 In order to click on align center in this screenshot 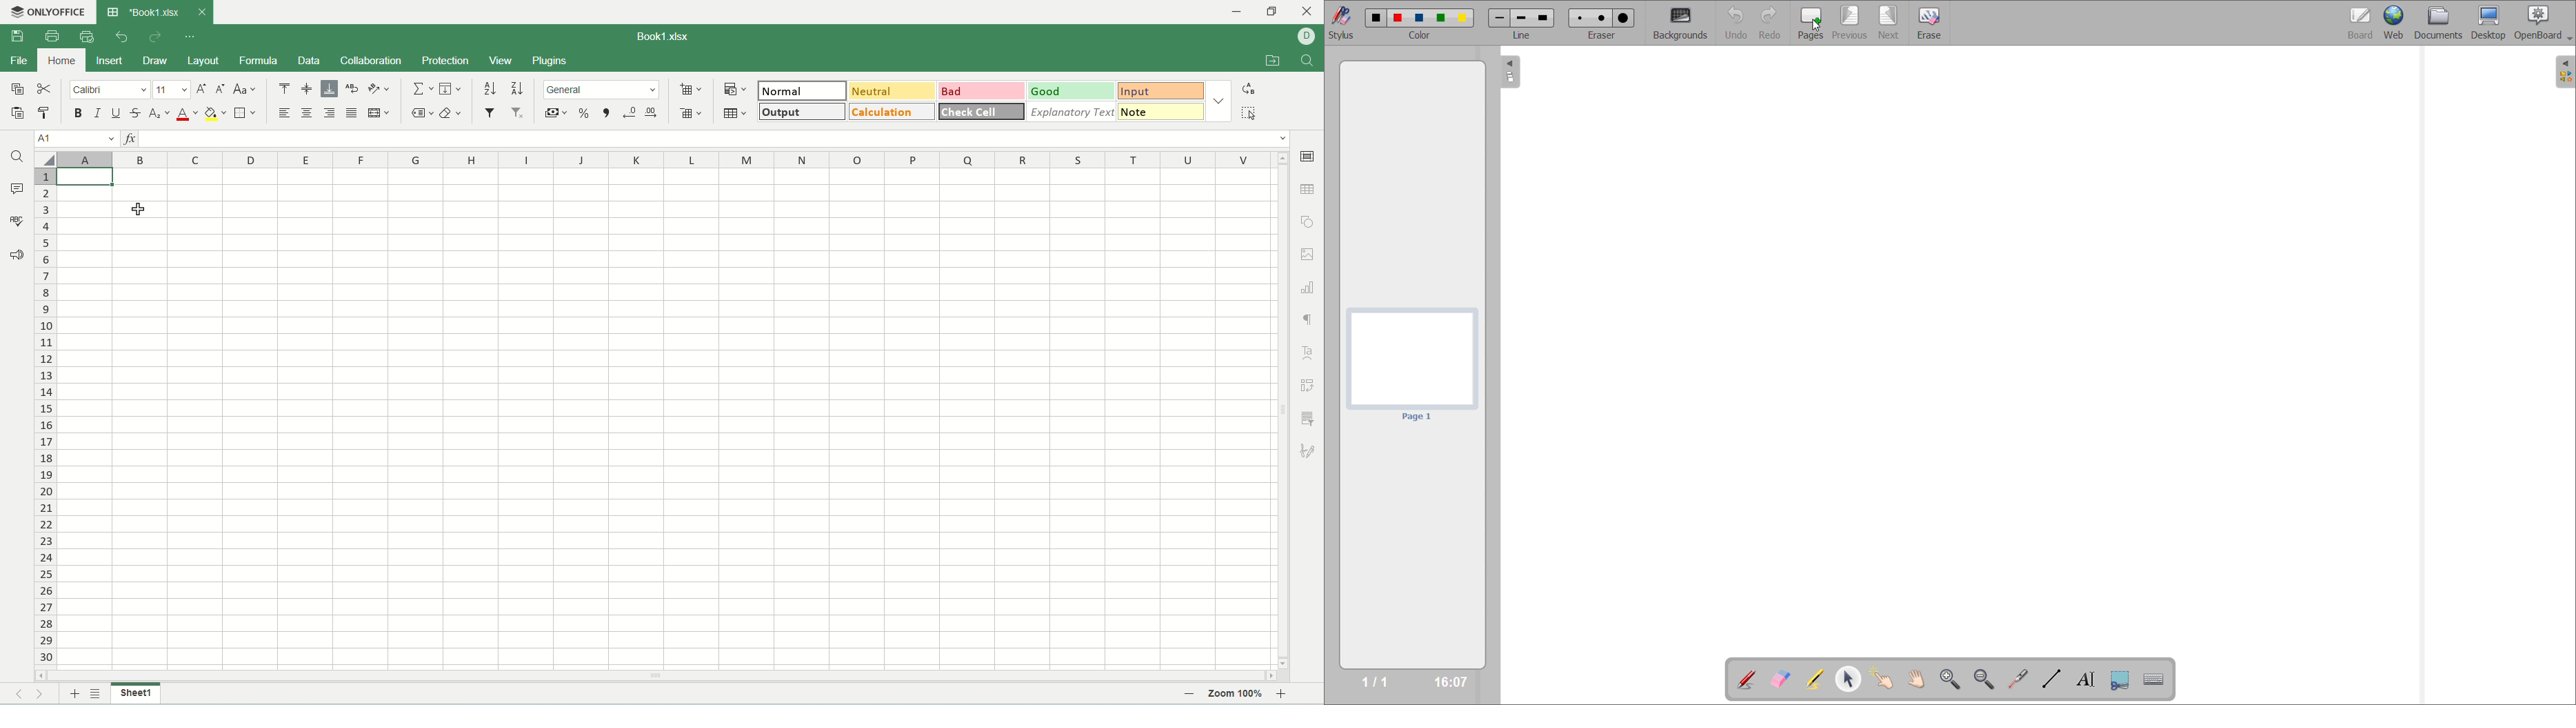, I will do `click(308, 113)`.